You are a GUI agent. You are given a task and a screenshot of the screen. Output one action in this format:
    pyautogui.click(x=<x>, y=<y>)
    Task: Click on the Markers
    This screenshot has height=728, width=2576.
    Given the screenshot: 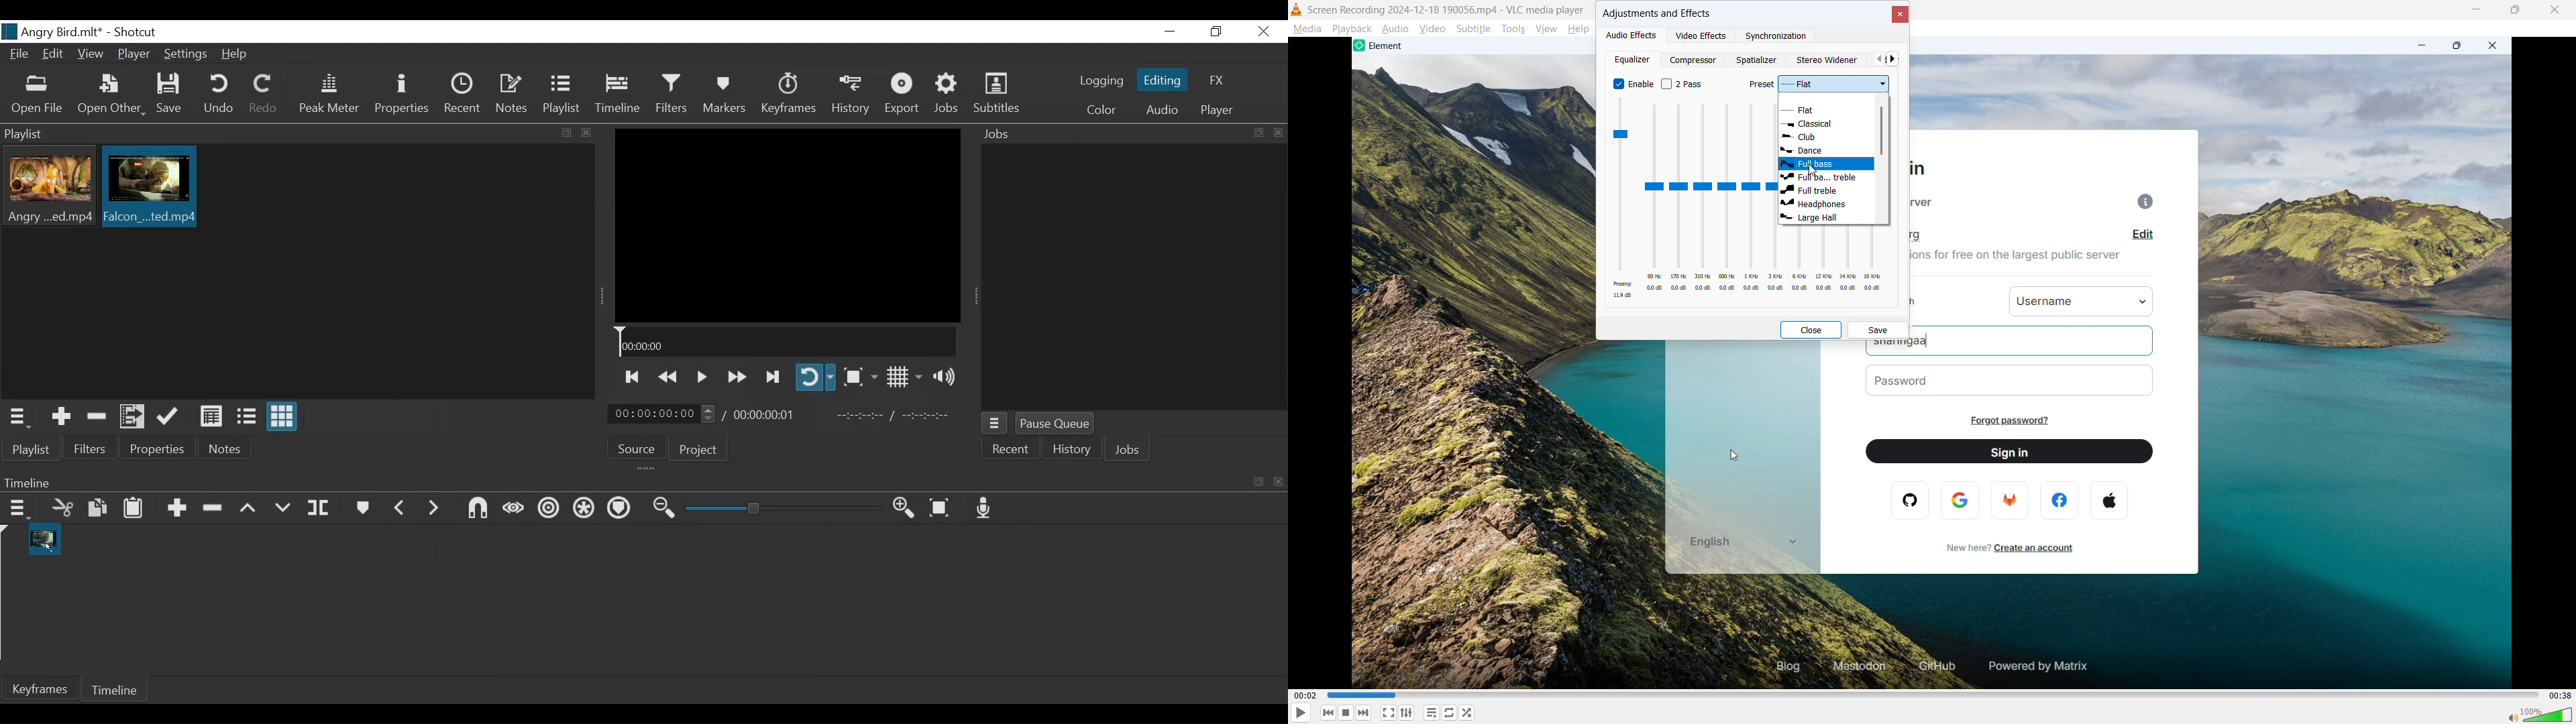 What is the action you would take?
    pyautogui.click(x=724, y=94)
    